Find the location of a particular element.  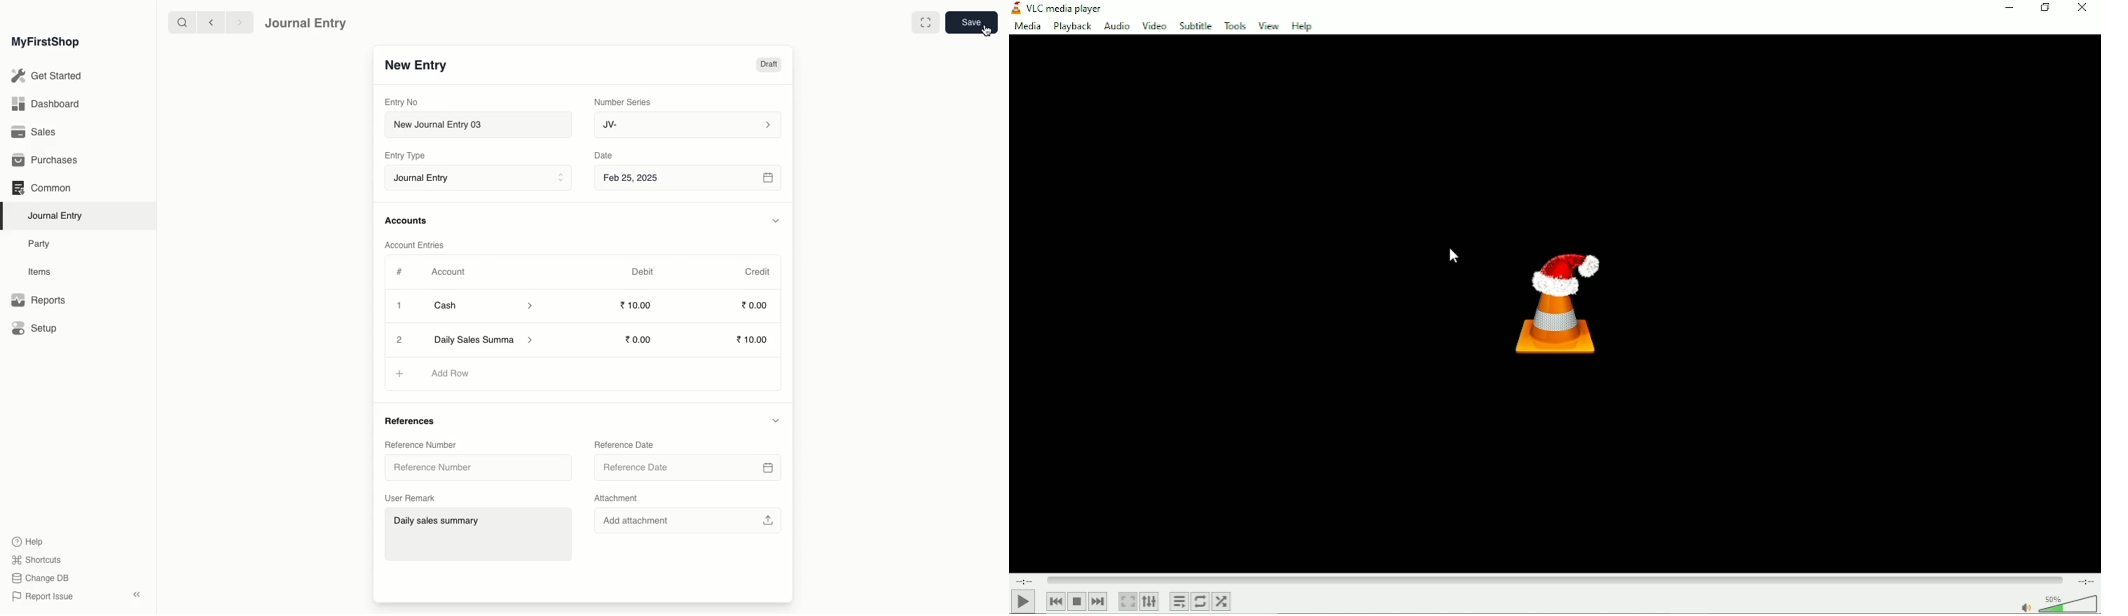

Change DB is located at coordinates (41, 579).